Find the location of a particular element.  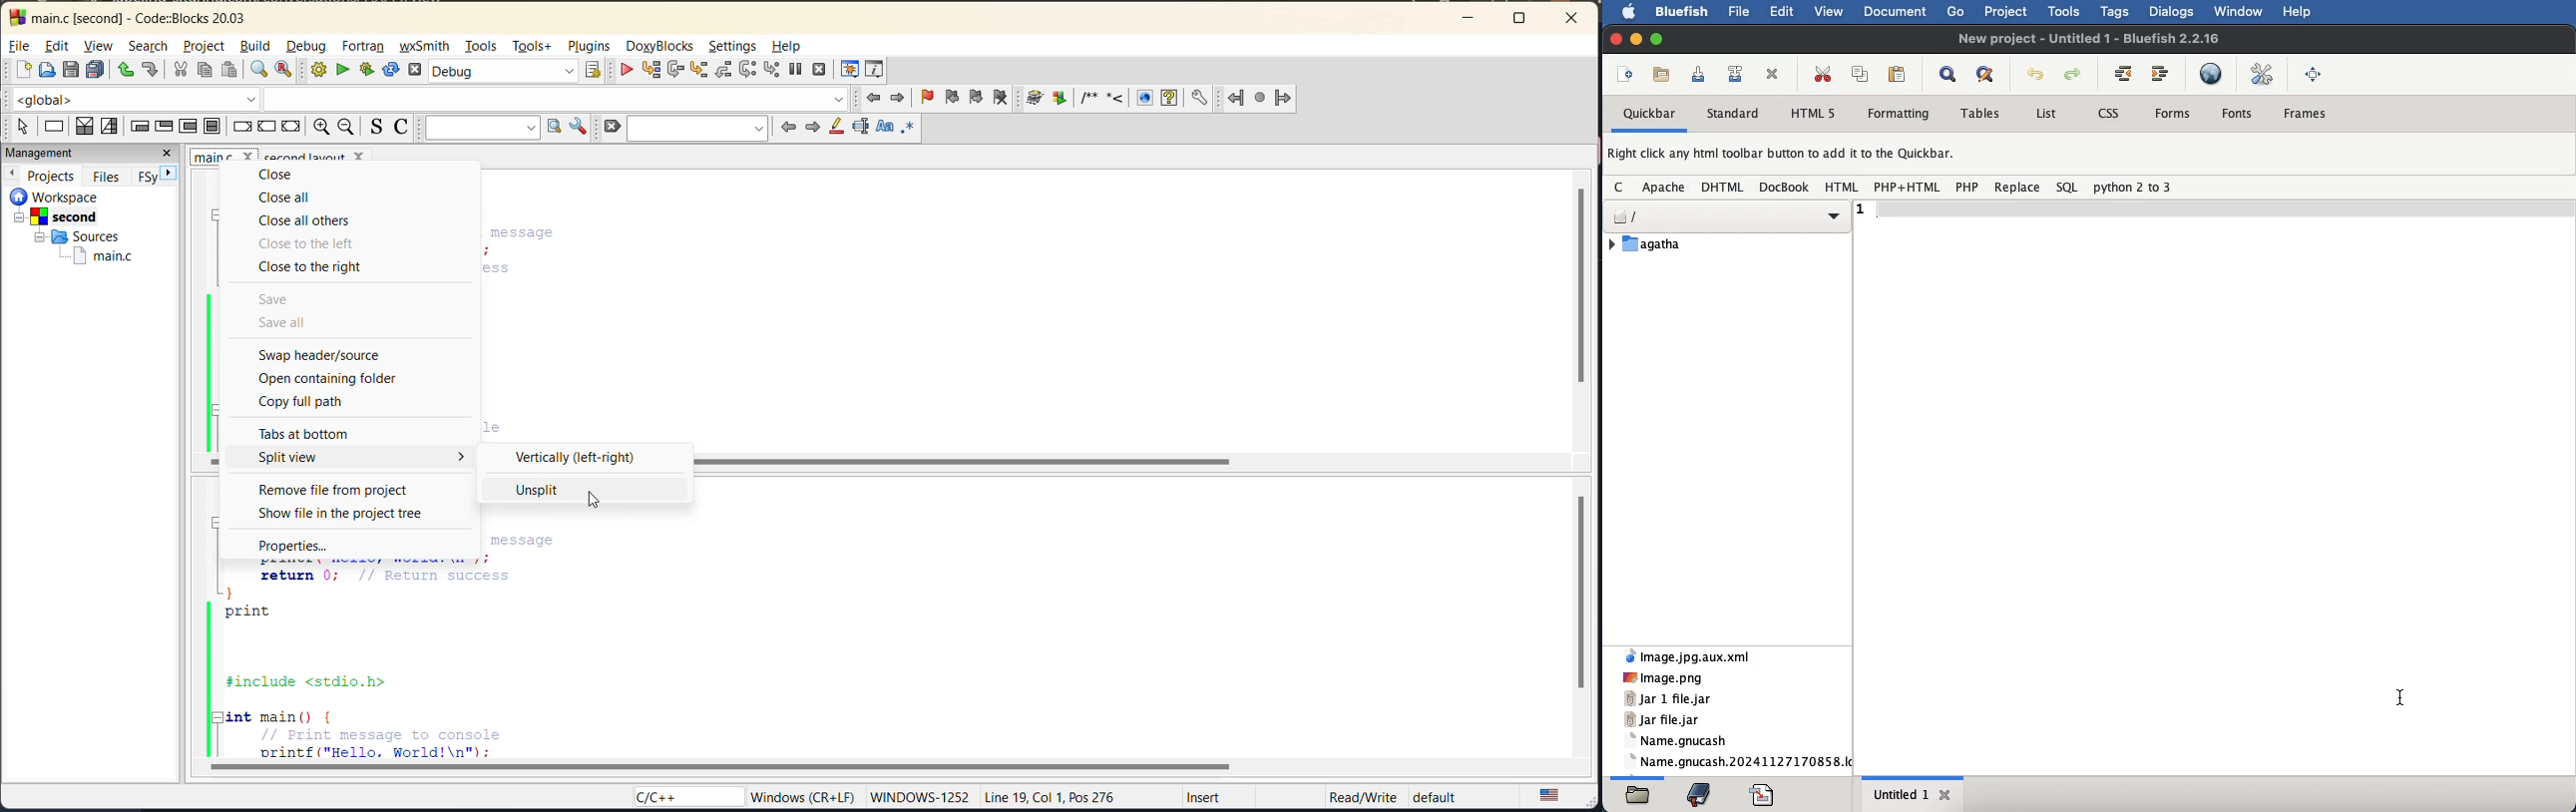

vertical scroll bar is located at coordinates (1579, 285).